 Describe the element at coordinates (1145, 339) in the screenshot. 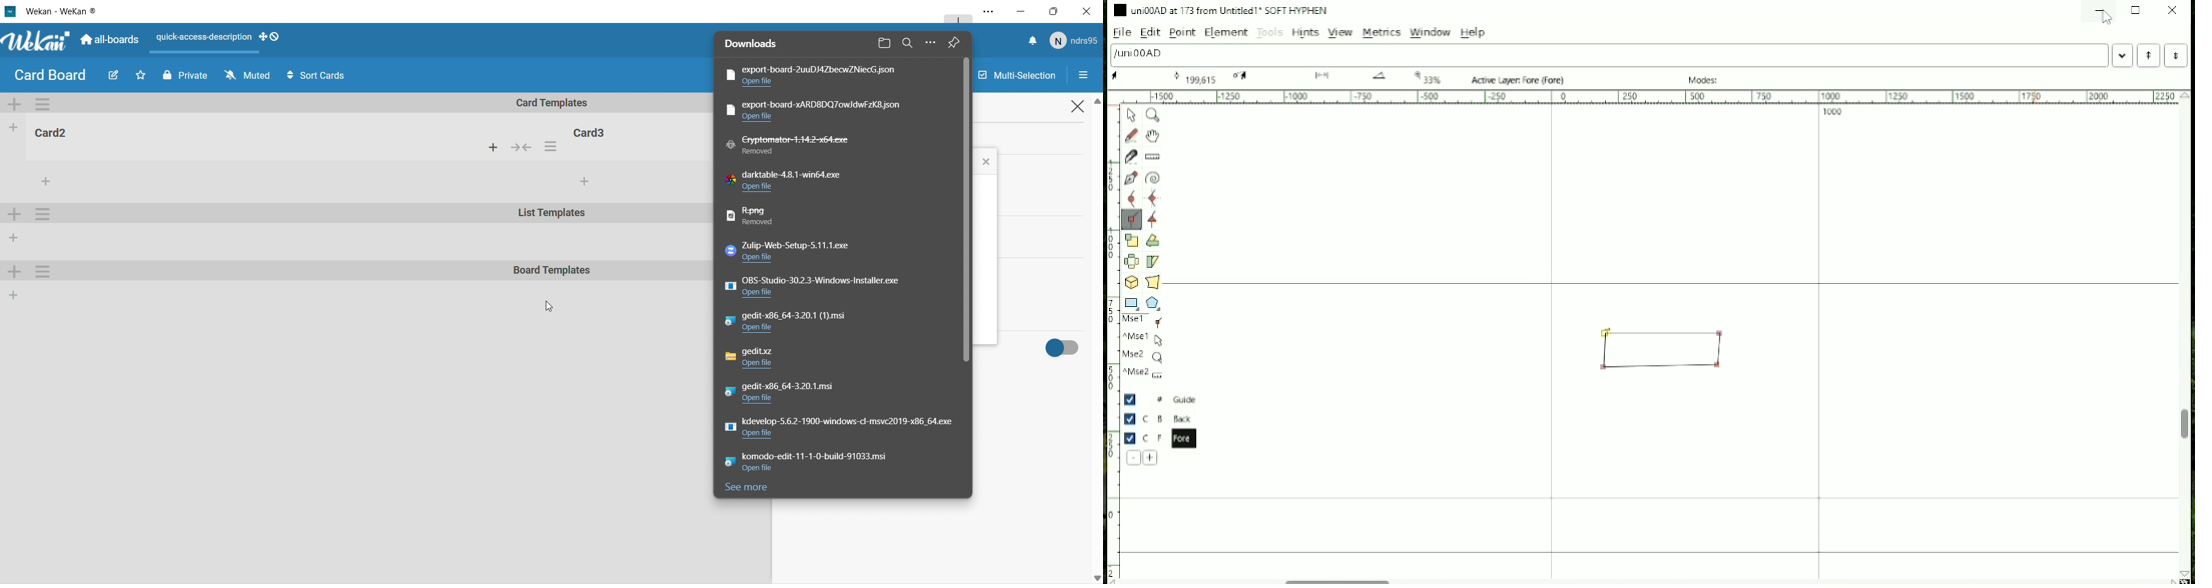

I see `^Mse1` at that location.